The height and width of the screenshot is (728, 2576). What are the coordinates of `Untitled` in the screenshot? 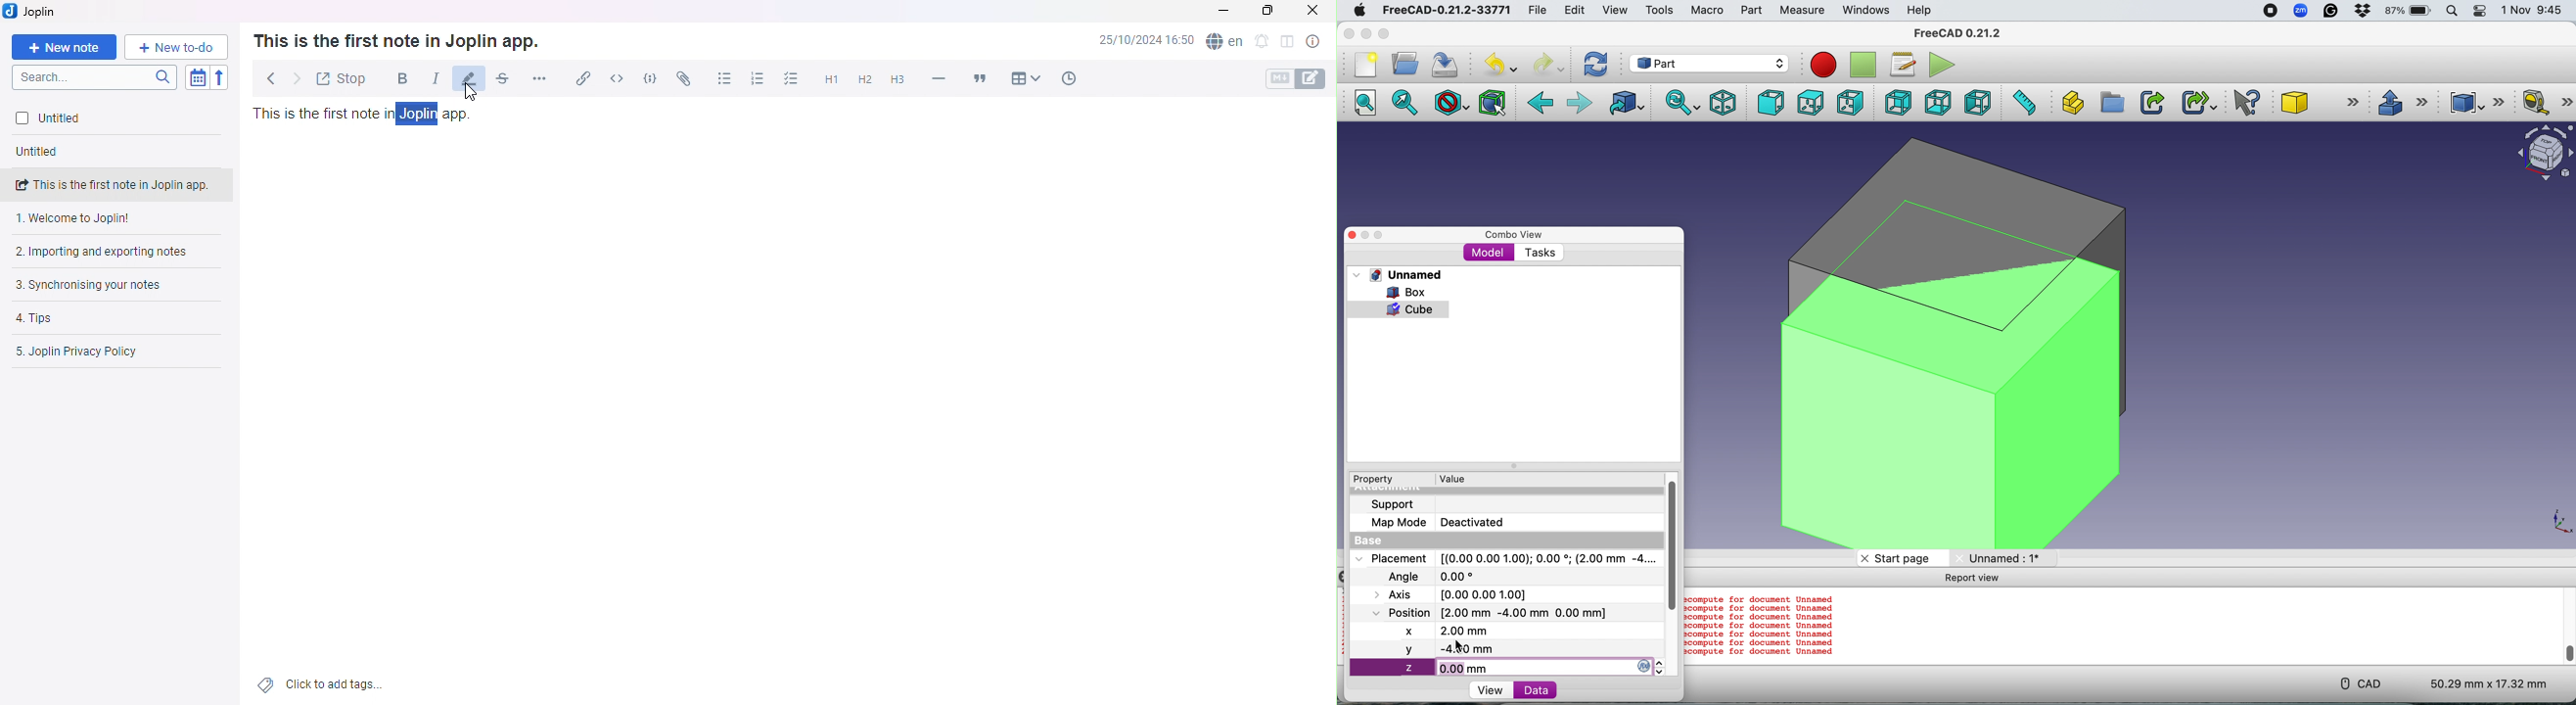 It's located at (45, 153).